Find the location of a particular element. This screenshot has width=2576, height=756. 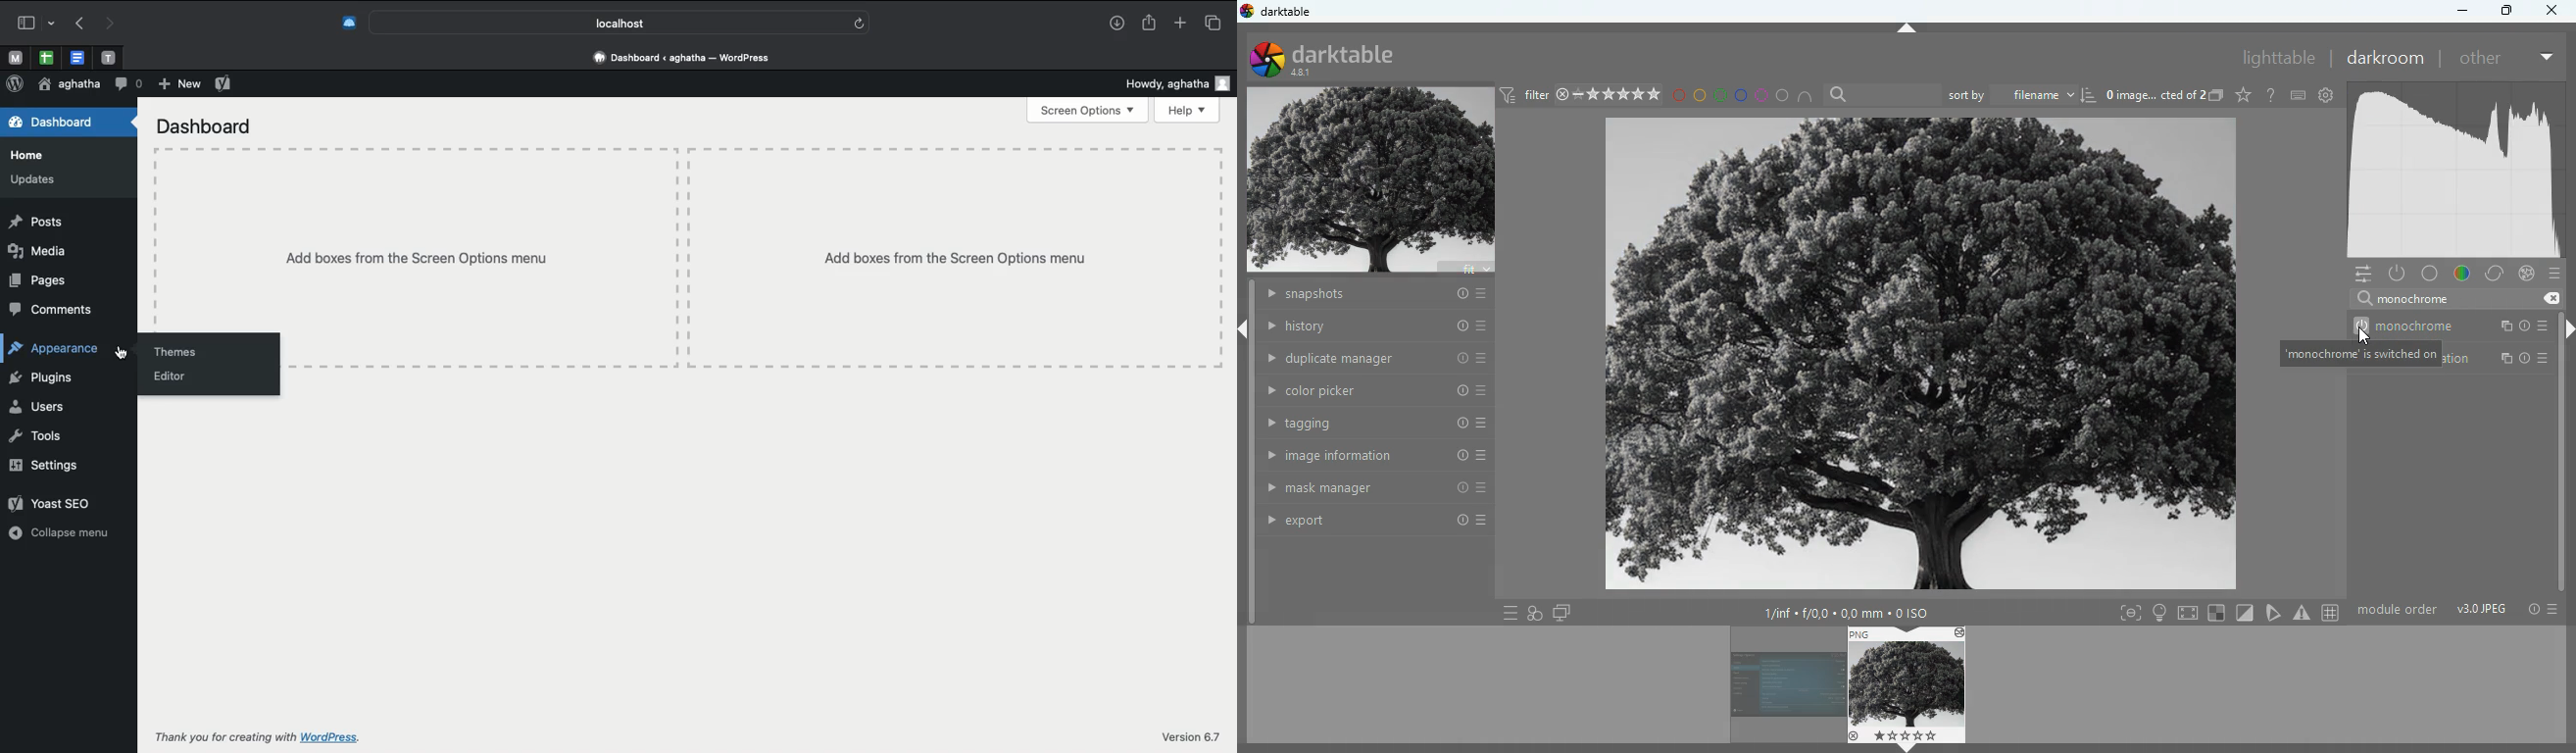

Version 6.7 is located at coordinates (1194, 738).